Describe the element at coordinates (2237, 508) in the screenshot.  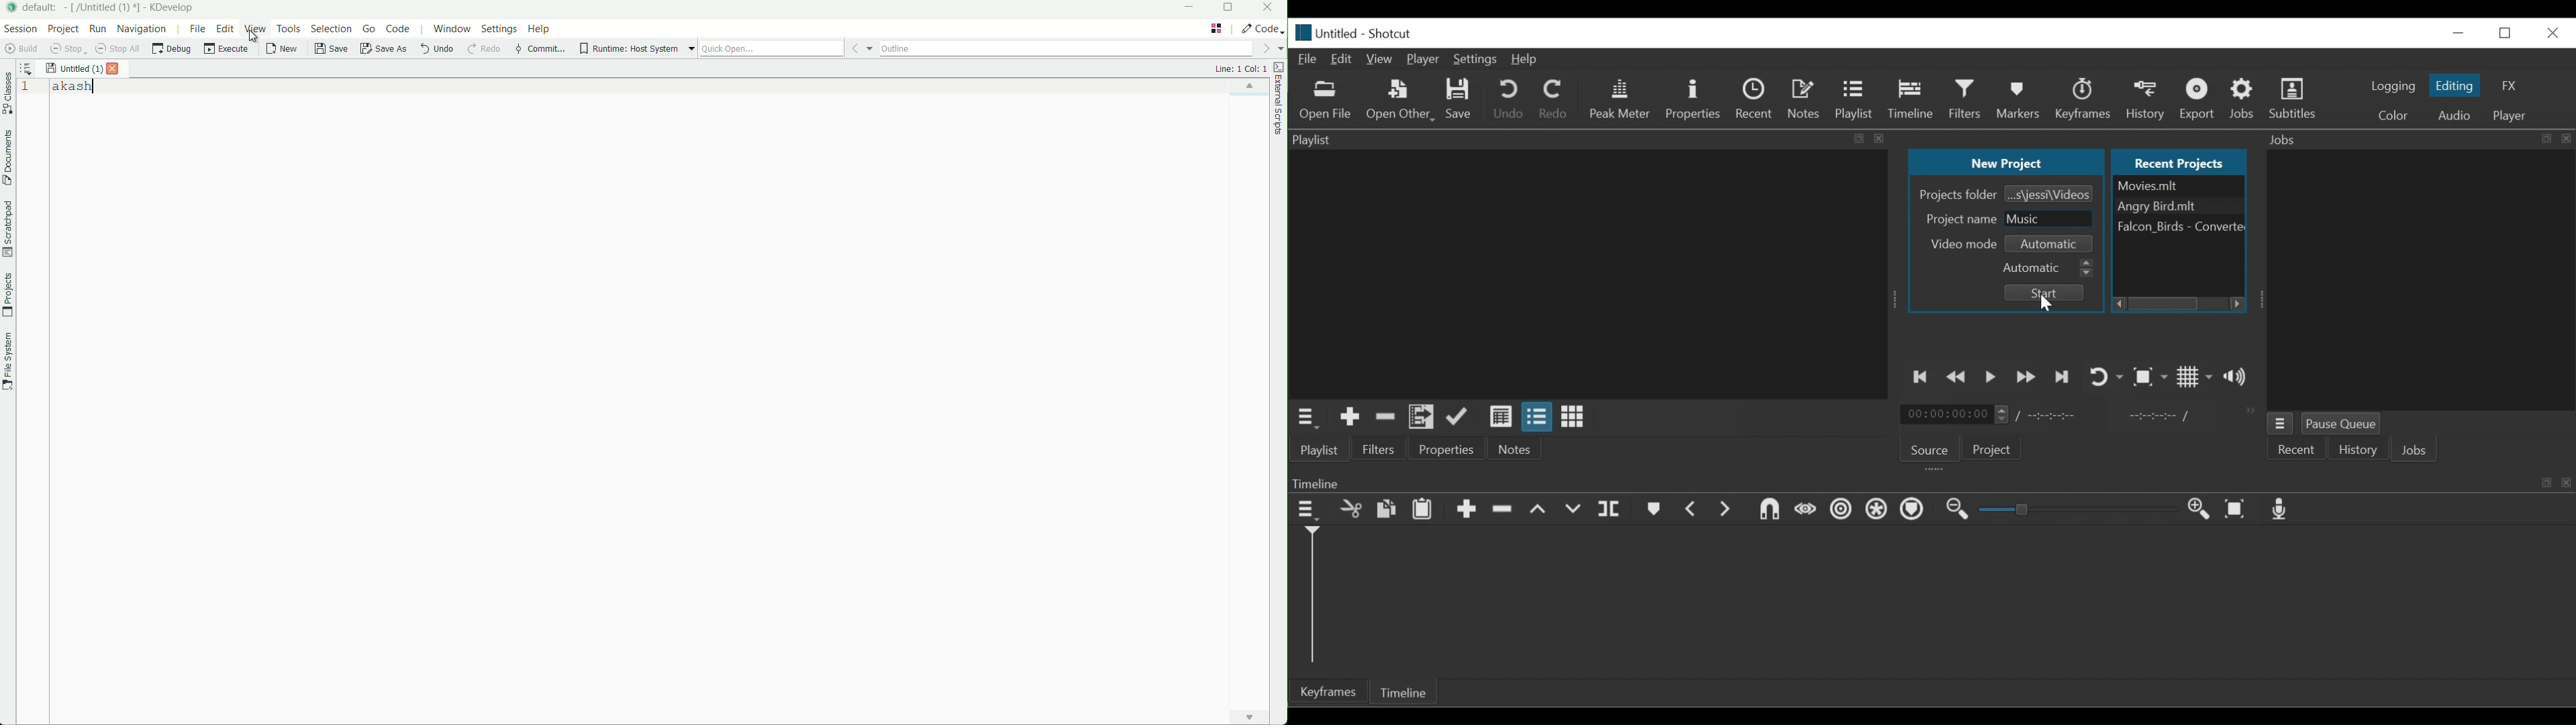
I see `Zoom timeline to fit ` at that location.